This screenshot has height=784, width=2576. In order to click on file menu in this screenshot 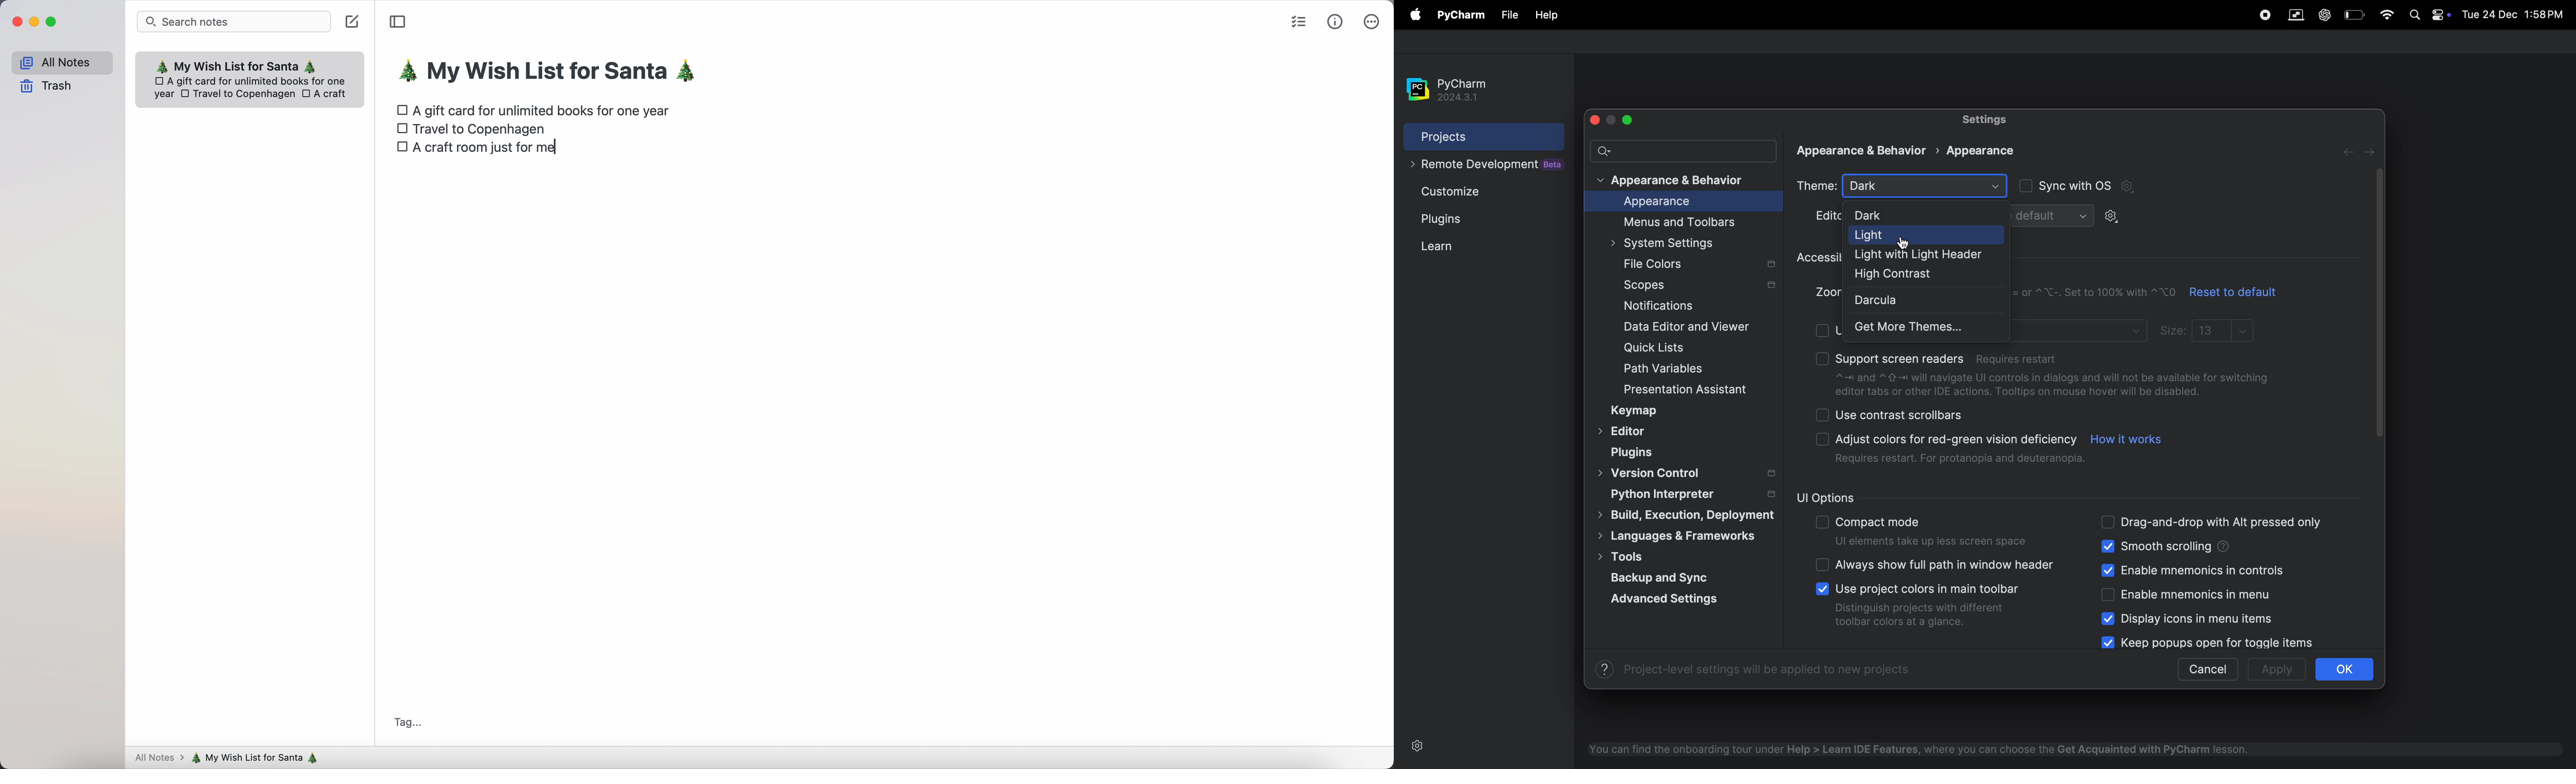, I will do `click(1413, 15)`.